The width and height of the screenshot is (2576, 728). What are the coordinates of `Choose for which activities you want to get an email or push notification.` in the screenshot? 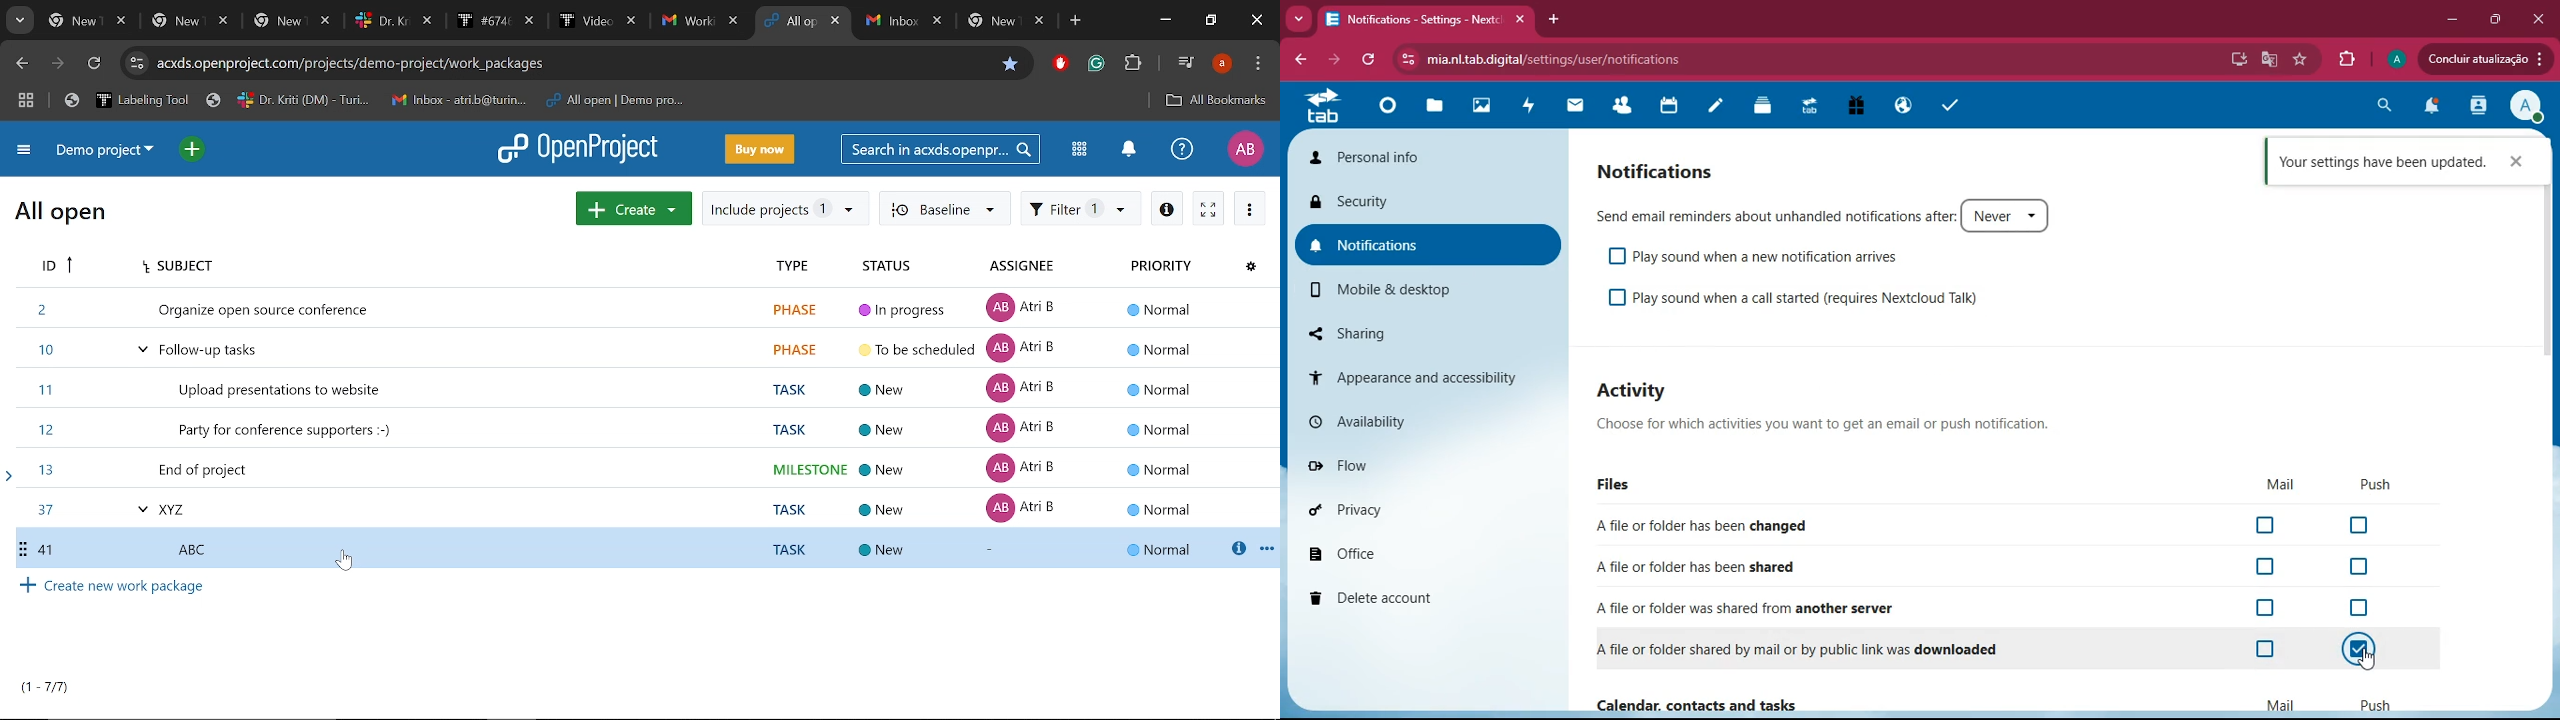 It's located at (1835, 426).